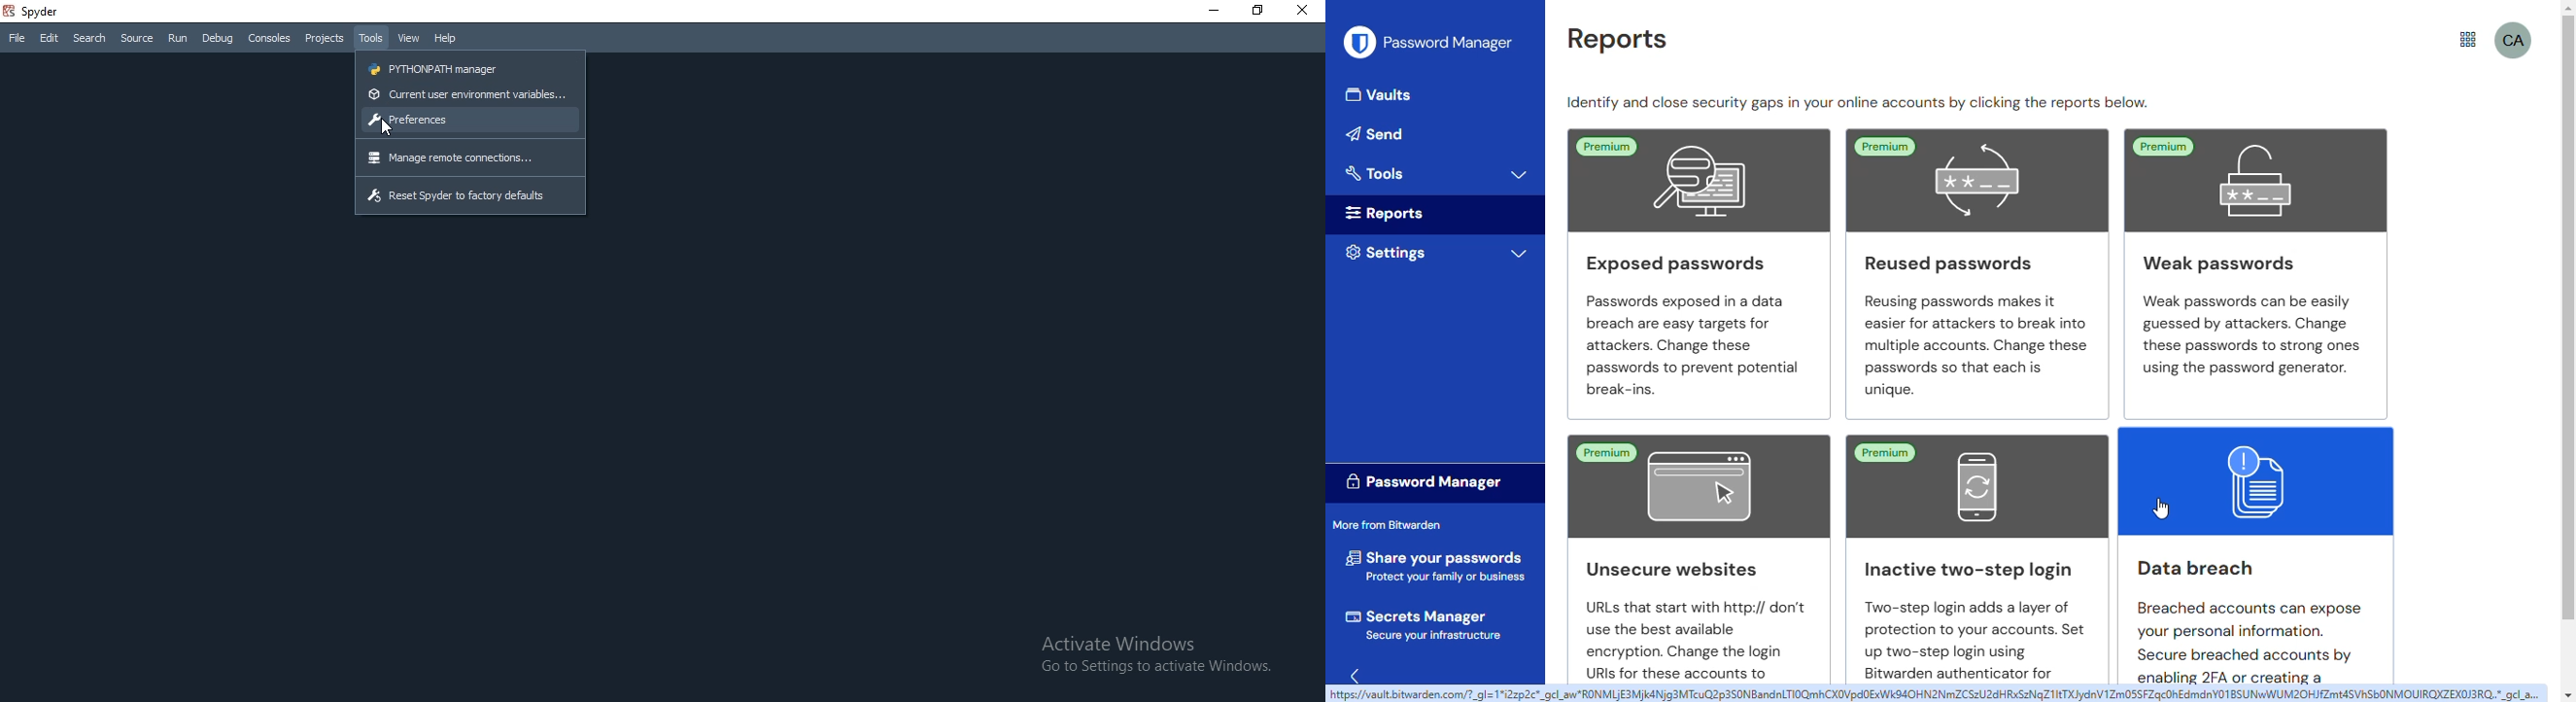 The image size is (2576, 728). I want to click on toggle expand, so click(1520, 254).